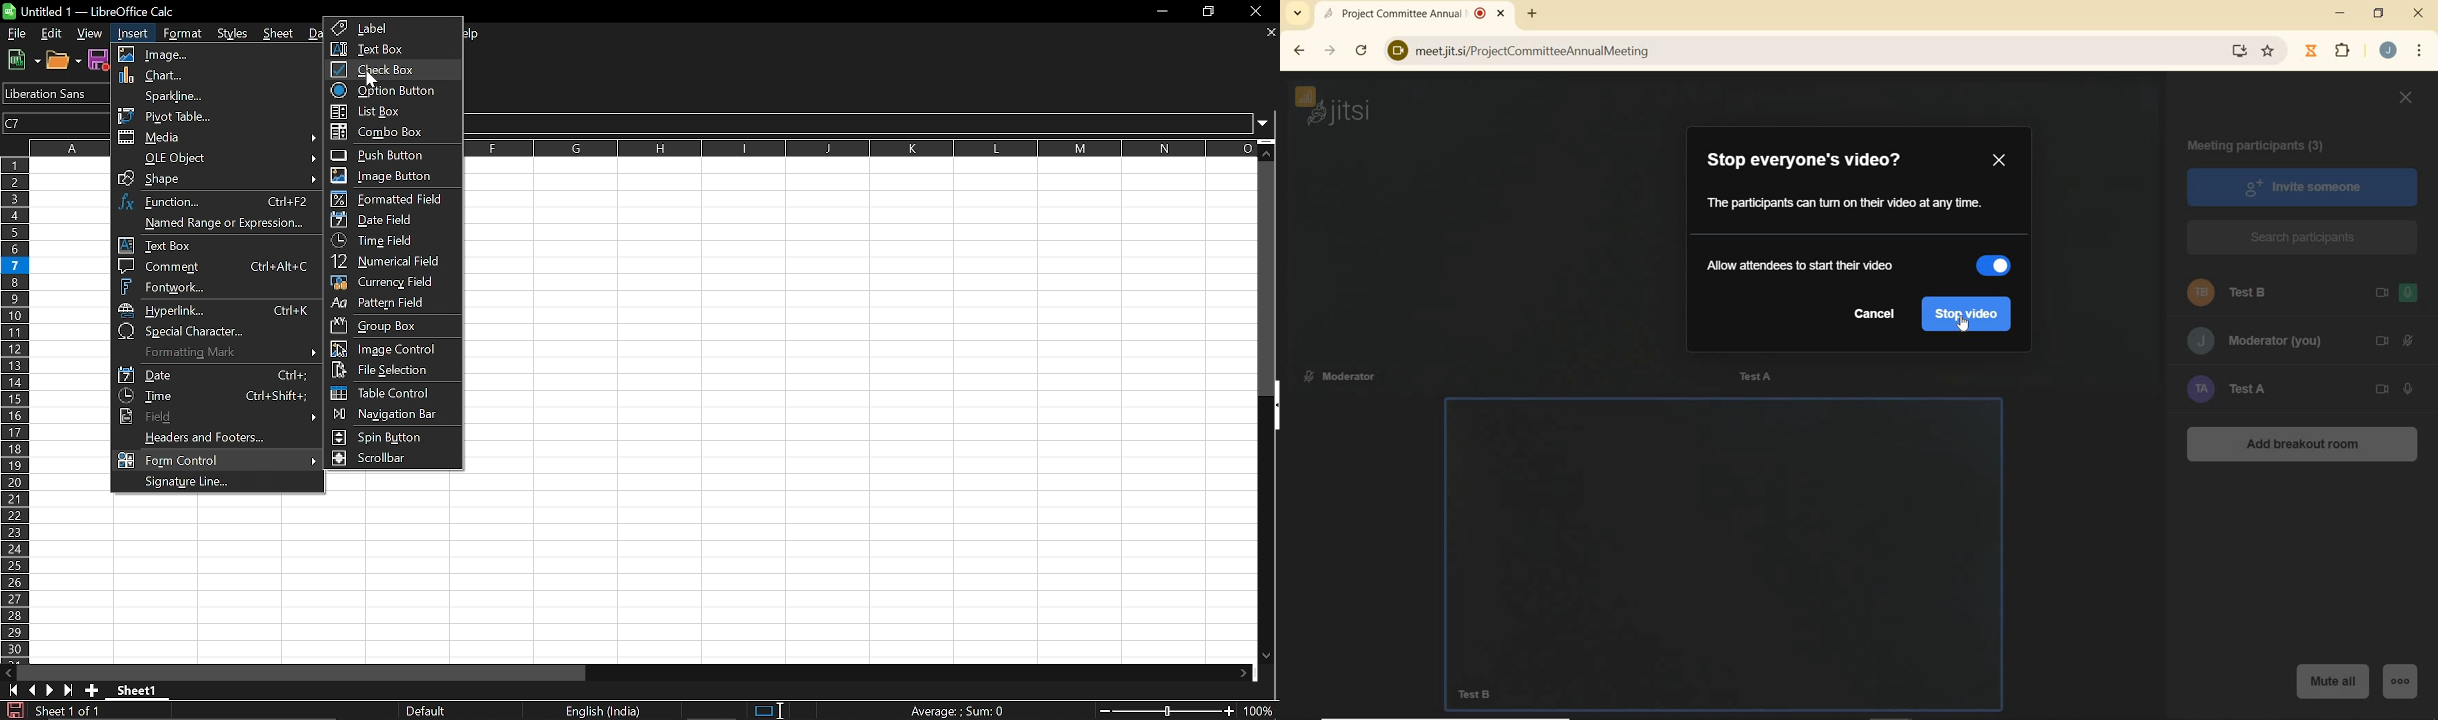 This screenshot has width=2464, height=728. Describe the element at coordinates (14, 410) in the screenshot. I see `Rows` at that location.